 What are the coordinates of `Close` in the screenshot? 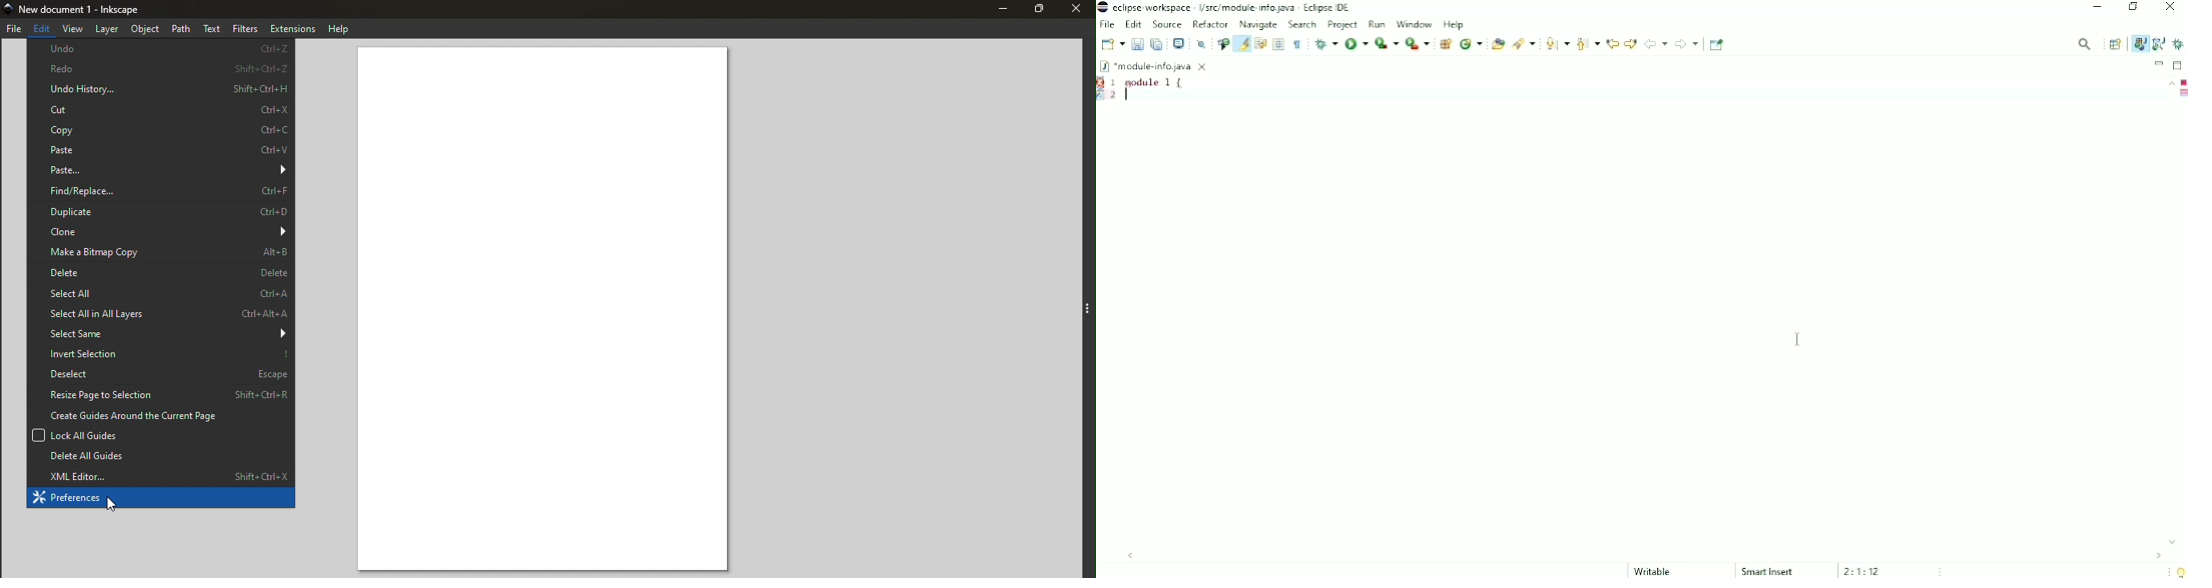 It's located at (1077, 10).